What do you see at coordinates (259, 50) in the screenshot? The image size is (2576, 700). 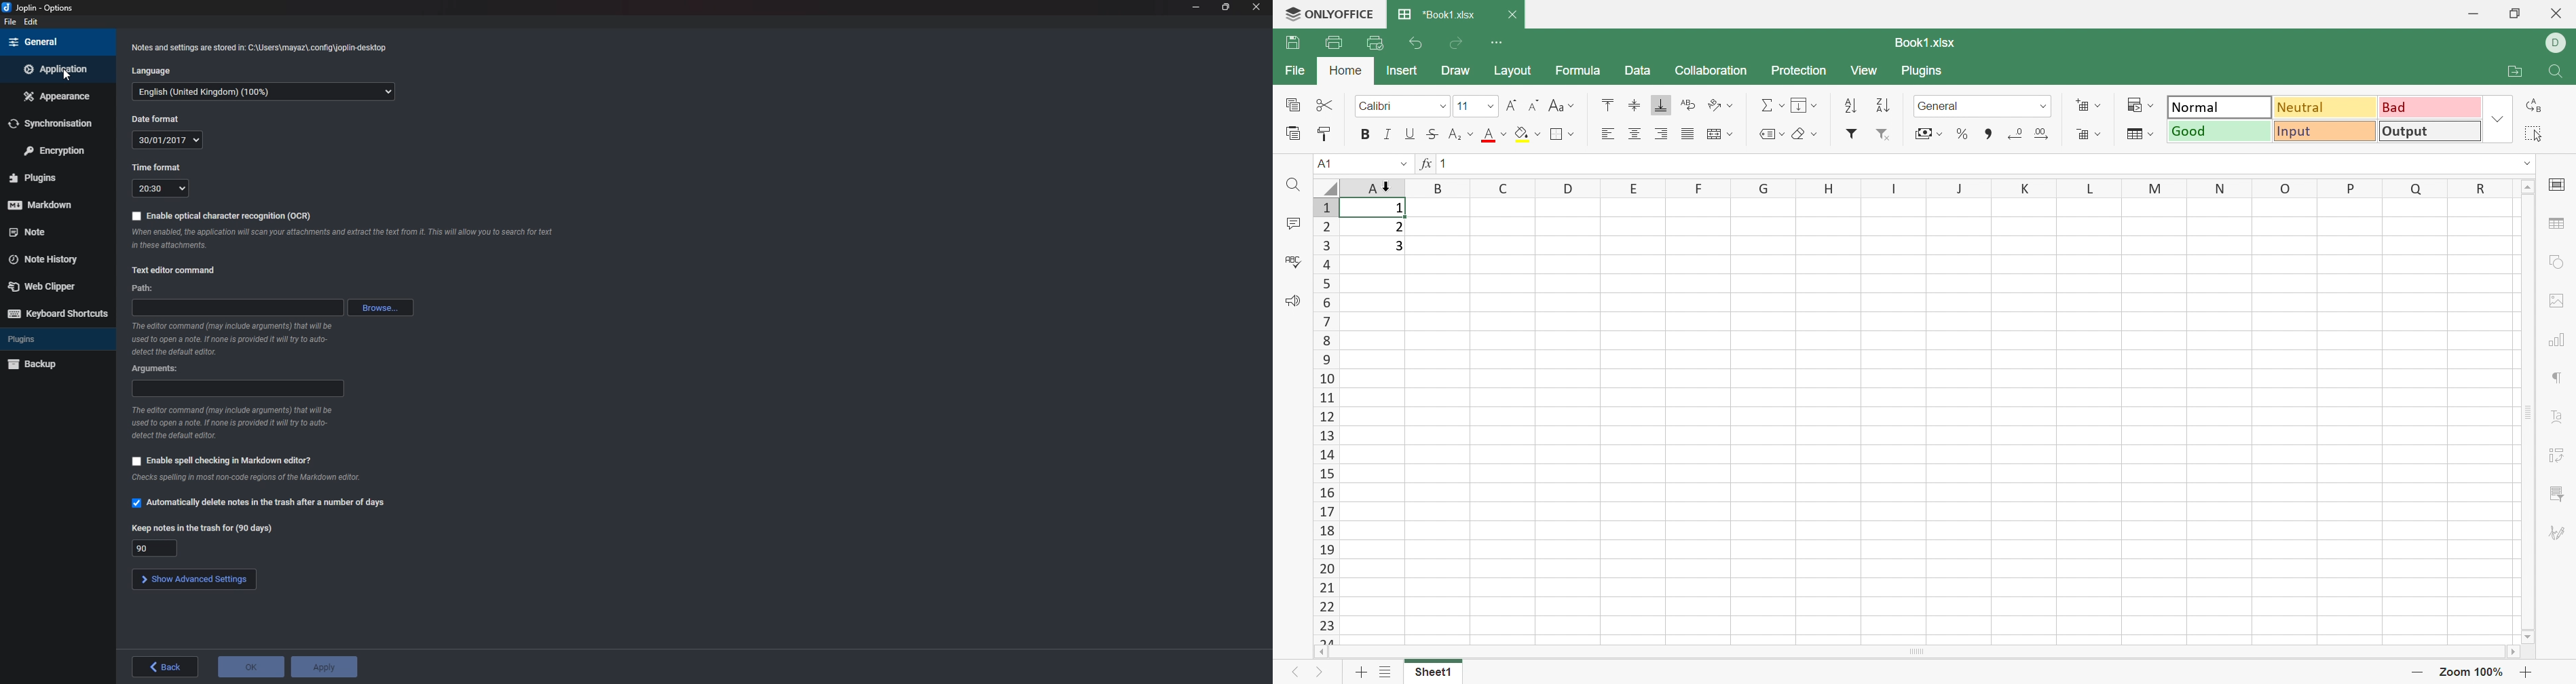 I see `Info` at bounding box center [259, 50].